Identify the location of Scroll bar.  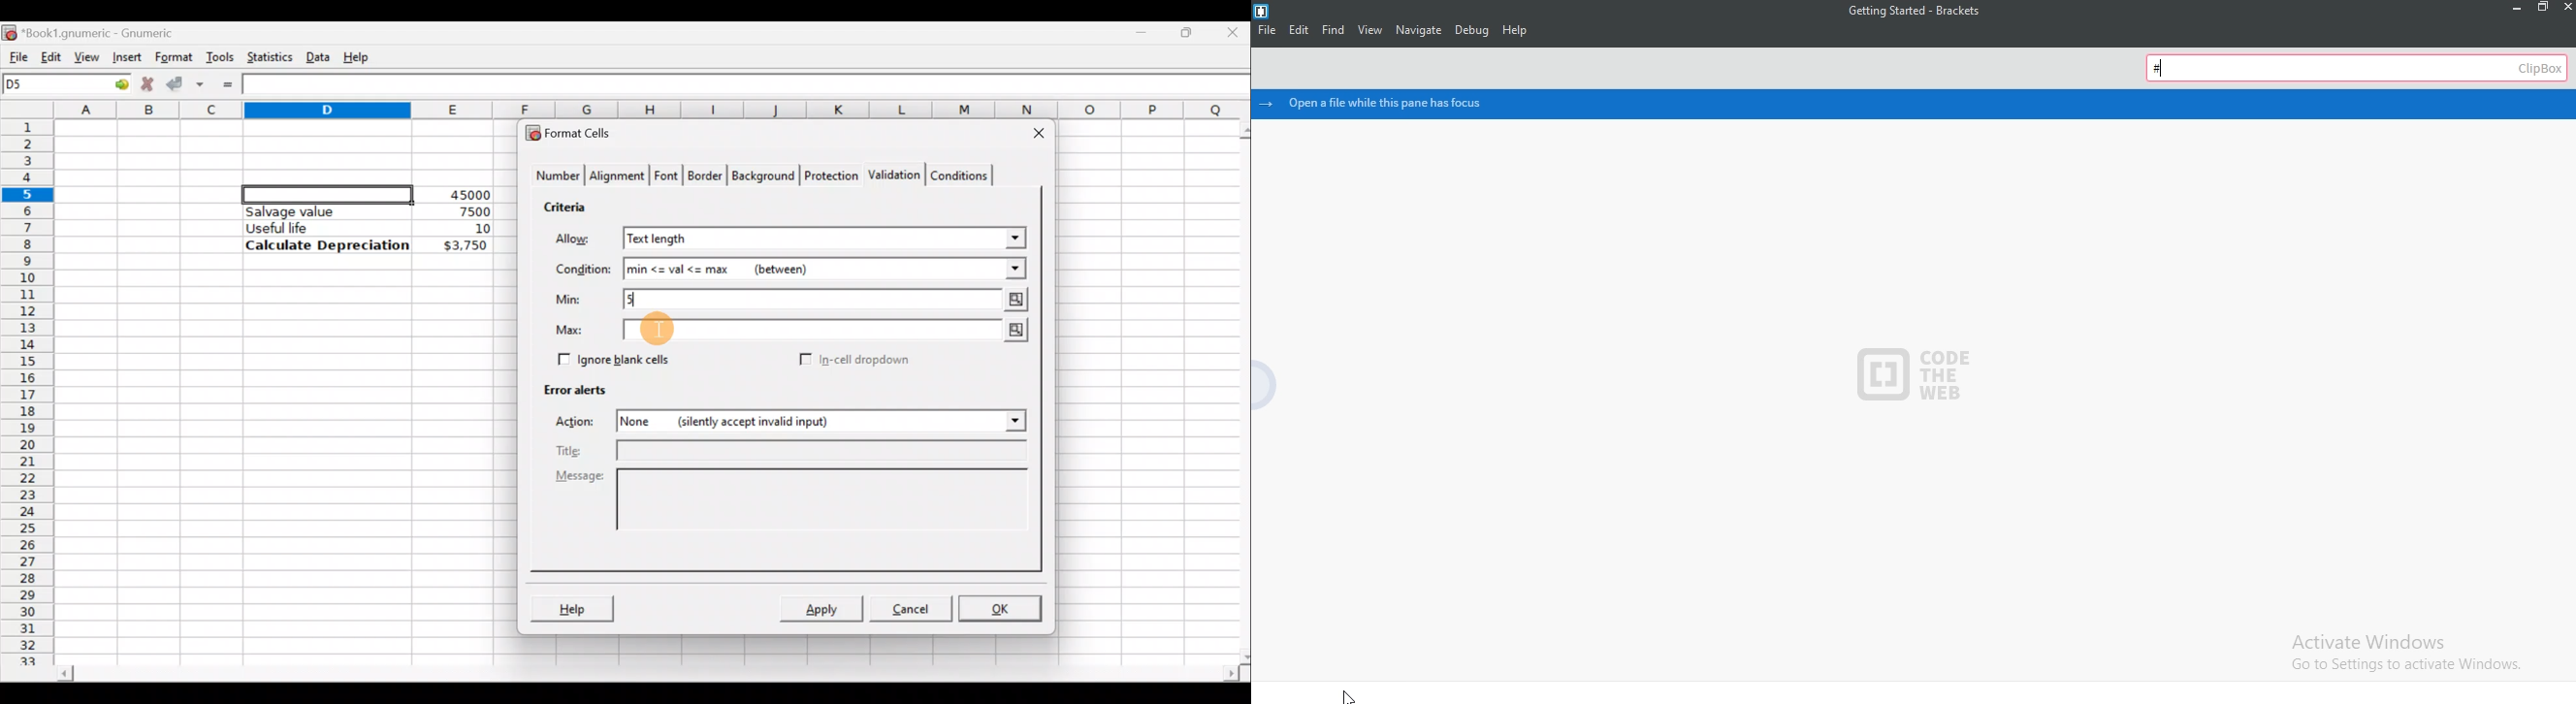
(646, 675).